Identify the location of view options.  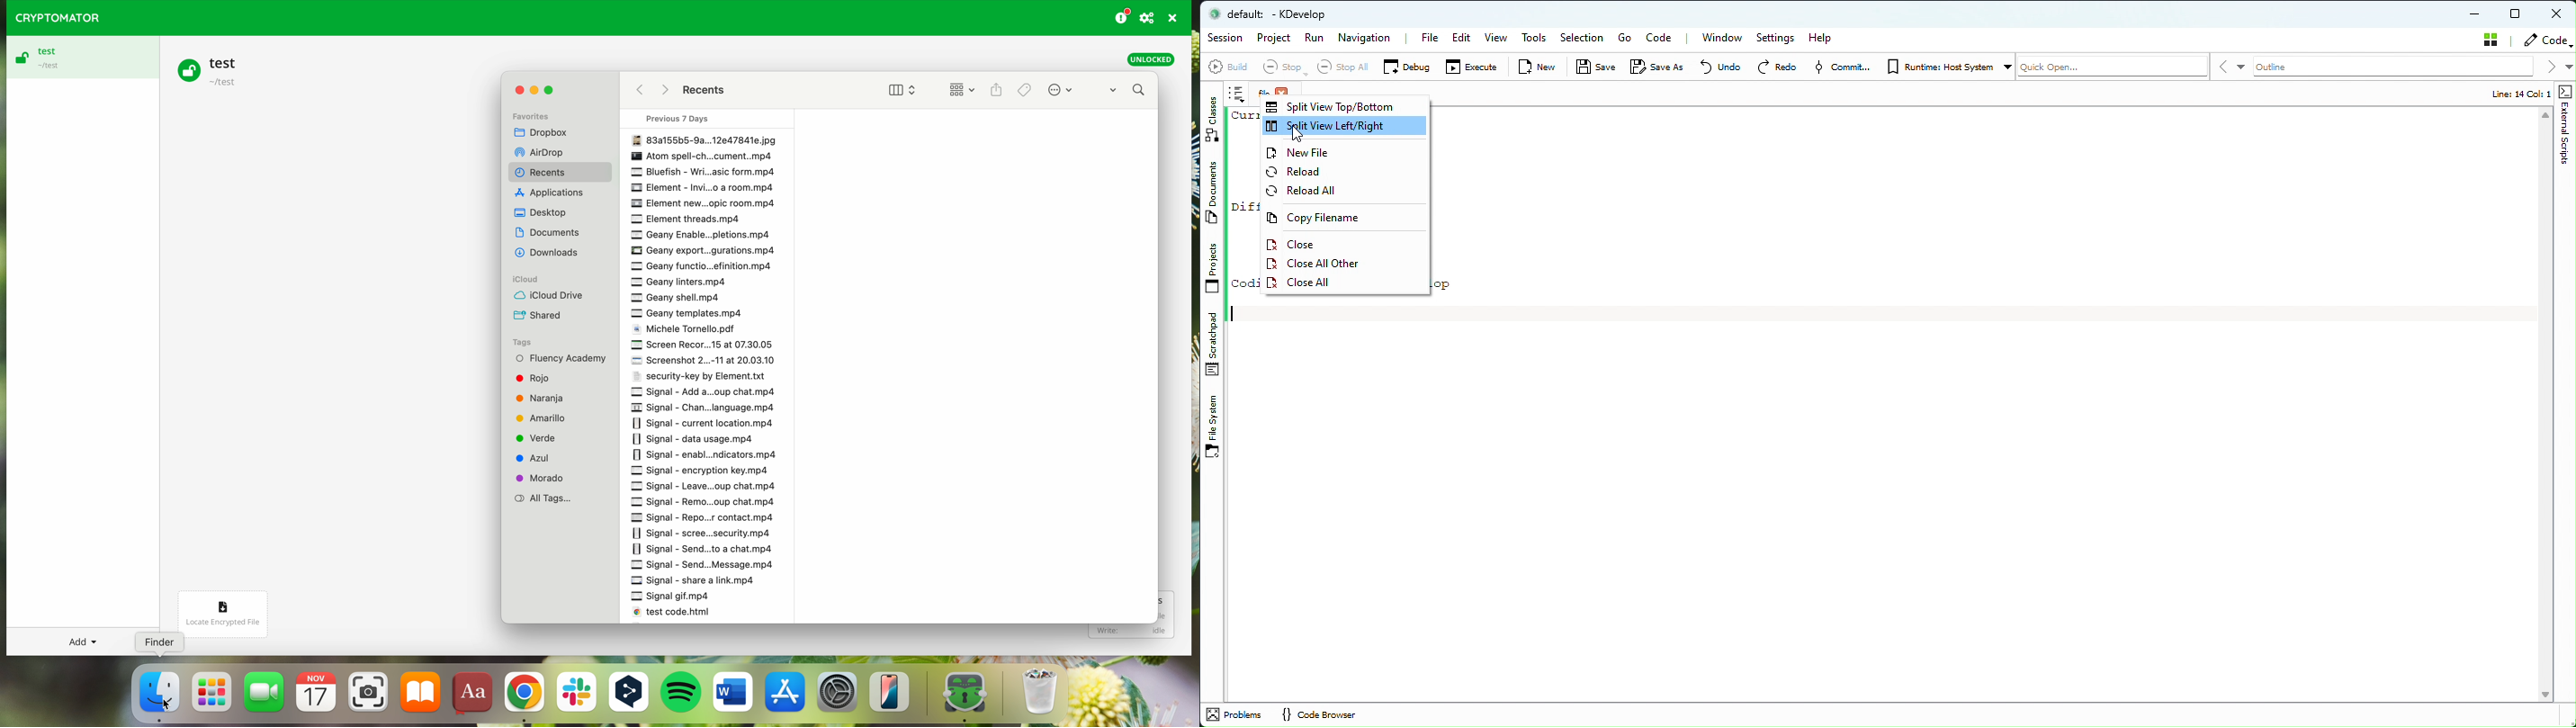
(901, 94).